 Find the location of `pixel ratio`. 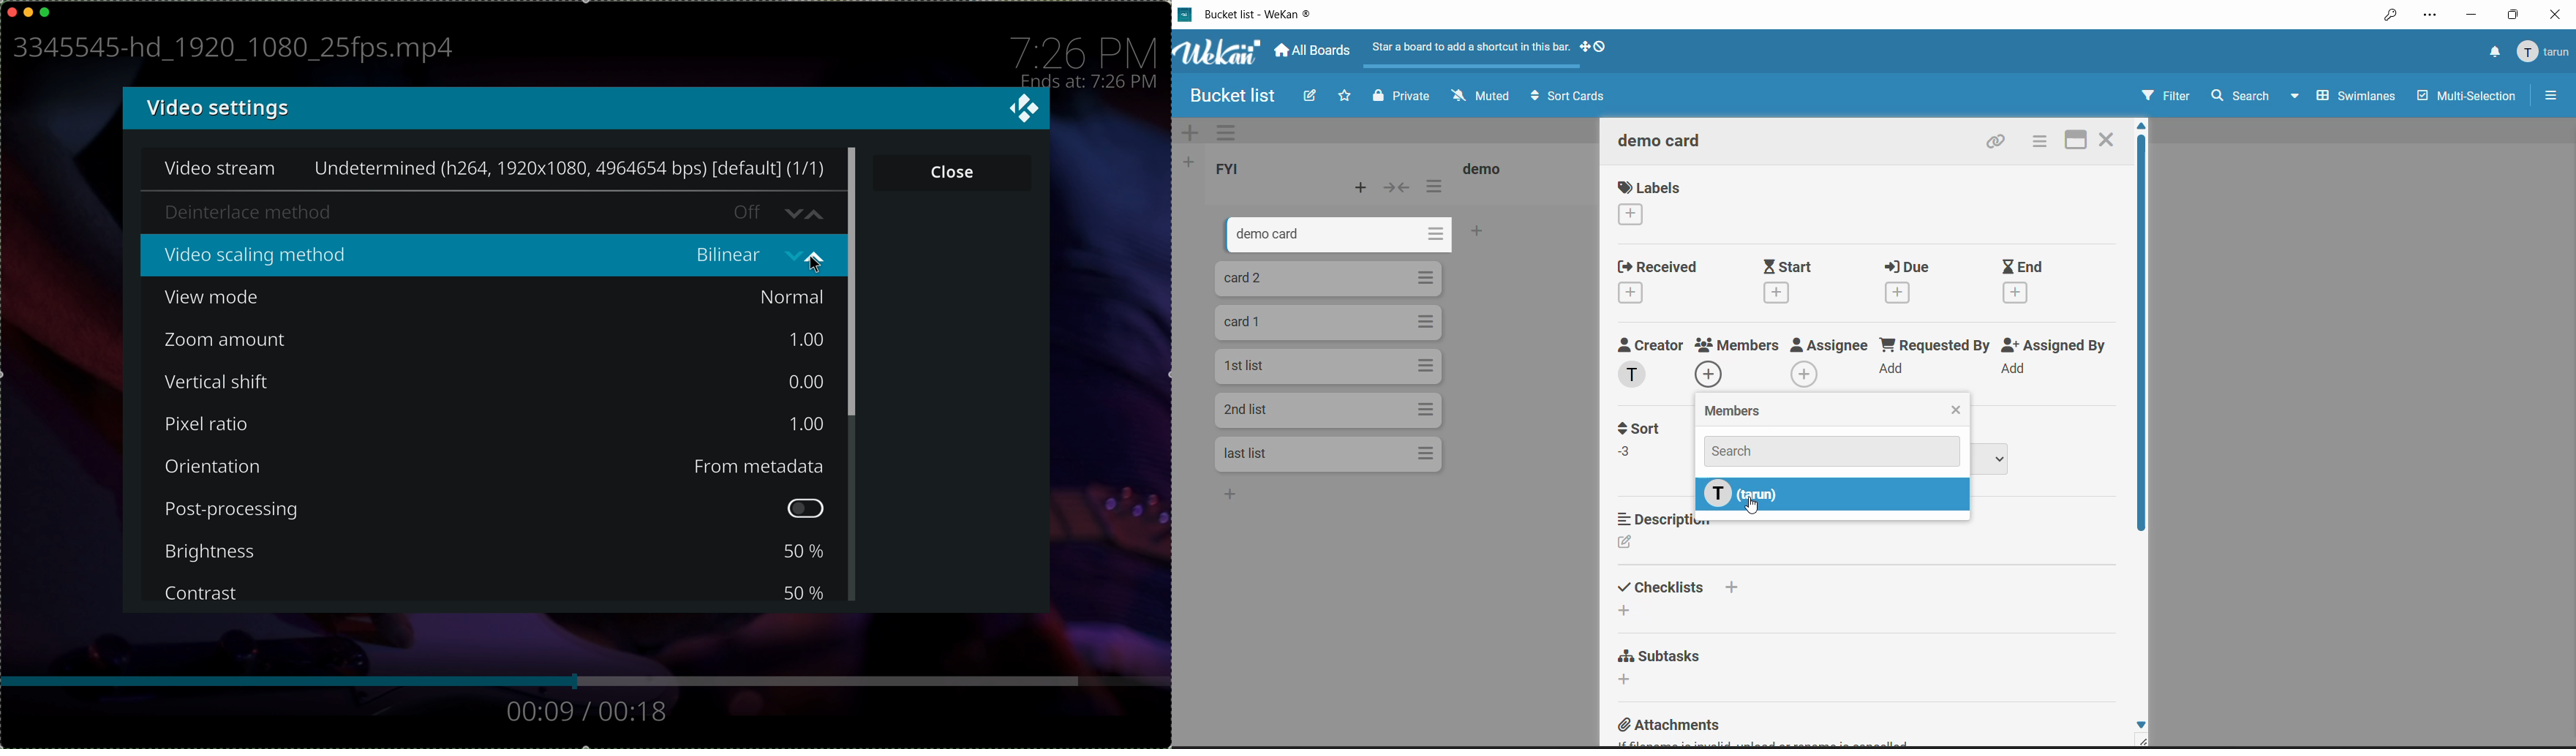

pixel ratio is located at coordinates (206, 425).